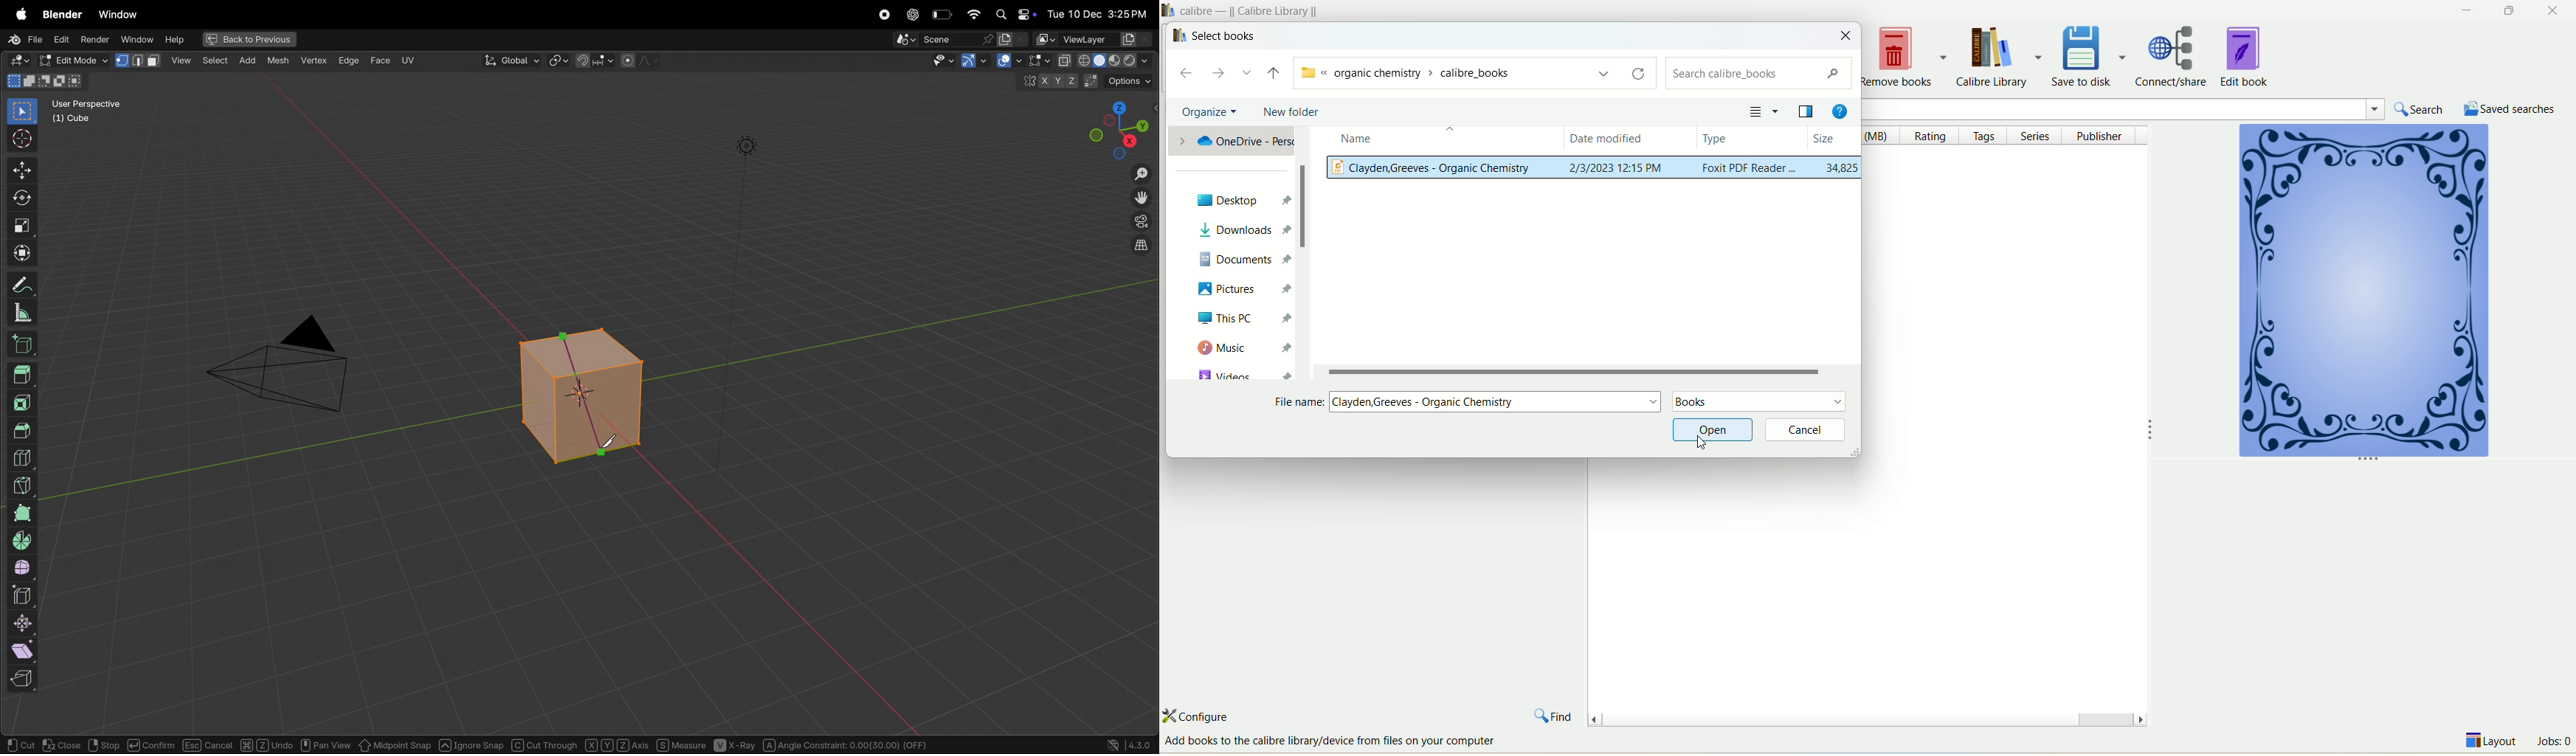 The width and height of the screenshot is (2576, 756). I want to click on search, so click(1759, 75).